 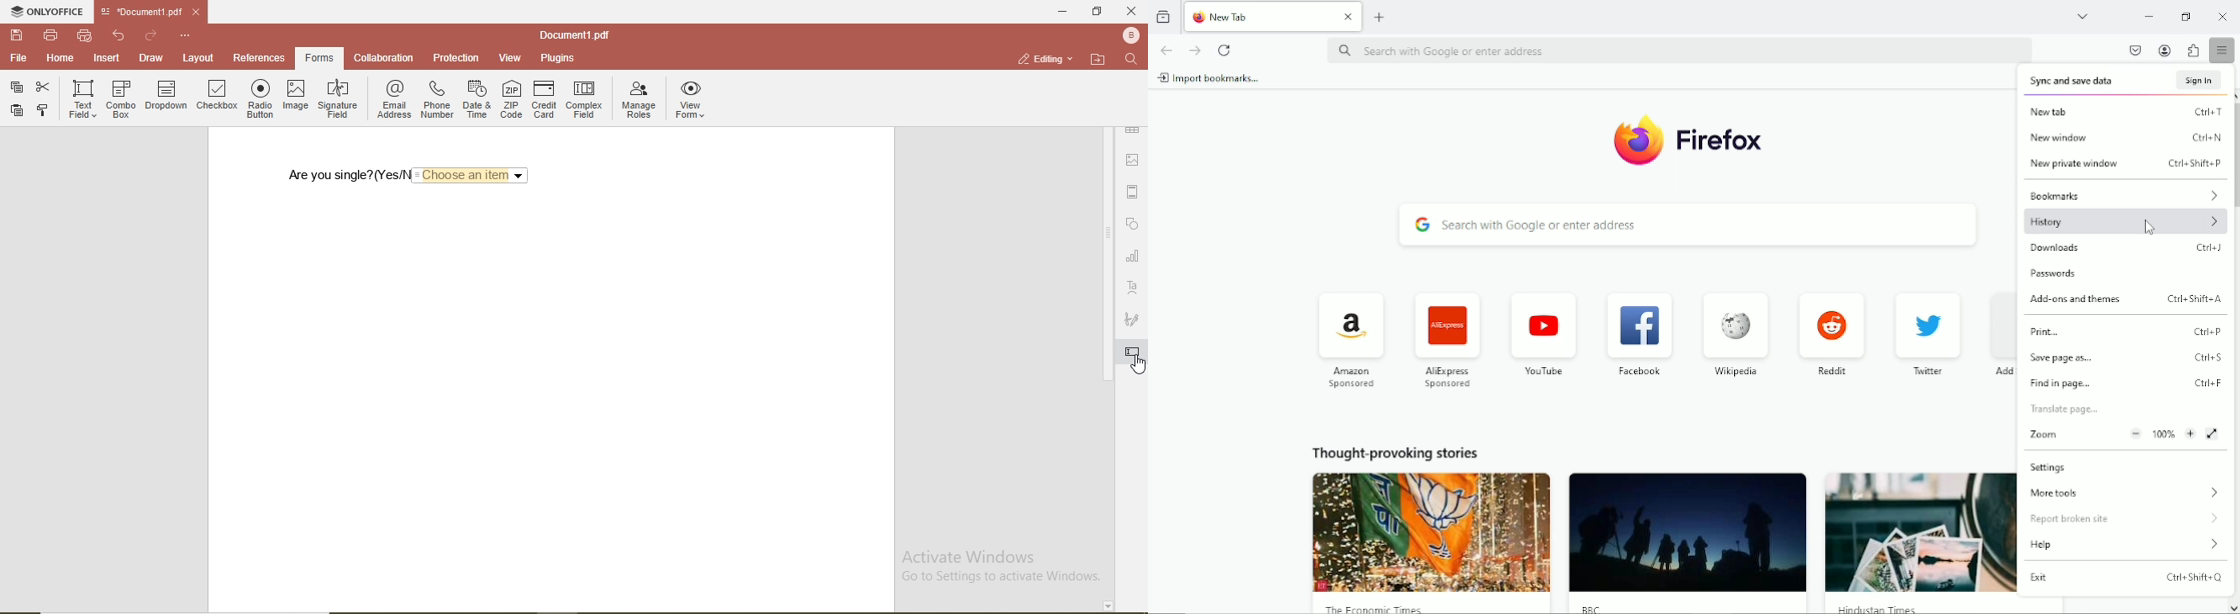 What do you see at coordinates (1348, 19) in the screenshot?
I see `close` at bounding box center [1348, 19].